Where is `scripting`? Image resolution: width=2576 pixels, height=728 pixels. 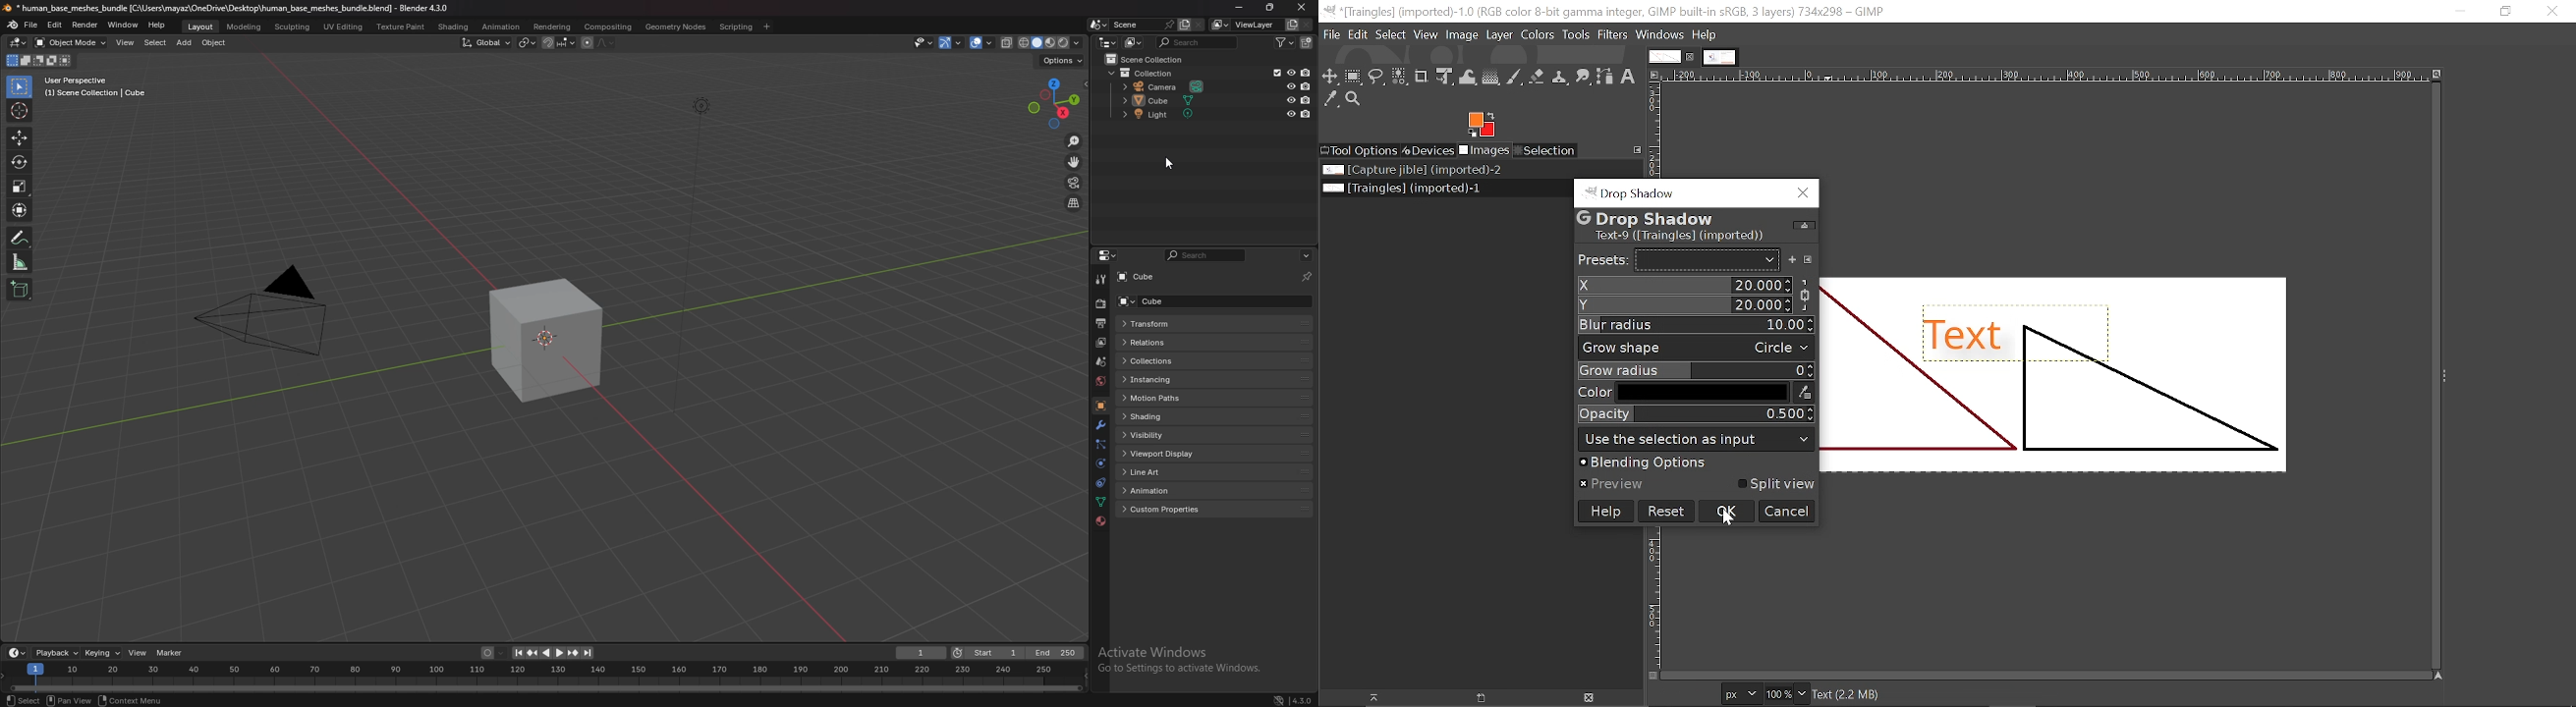 scripting is located at coordinates (737, 27).